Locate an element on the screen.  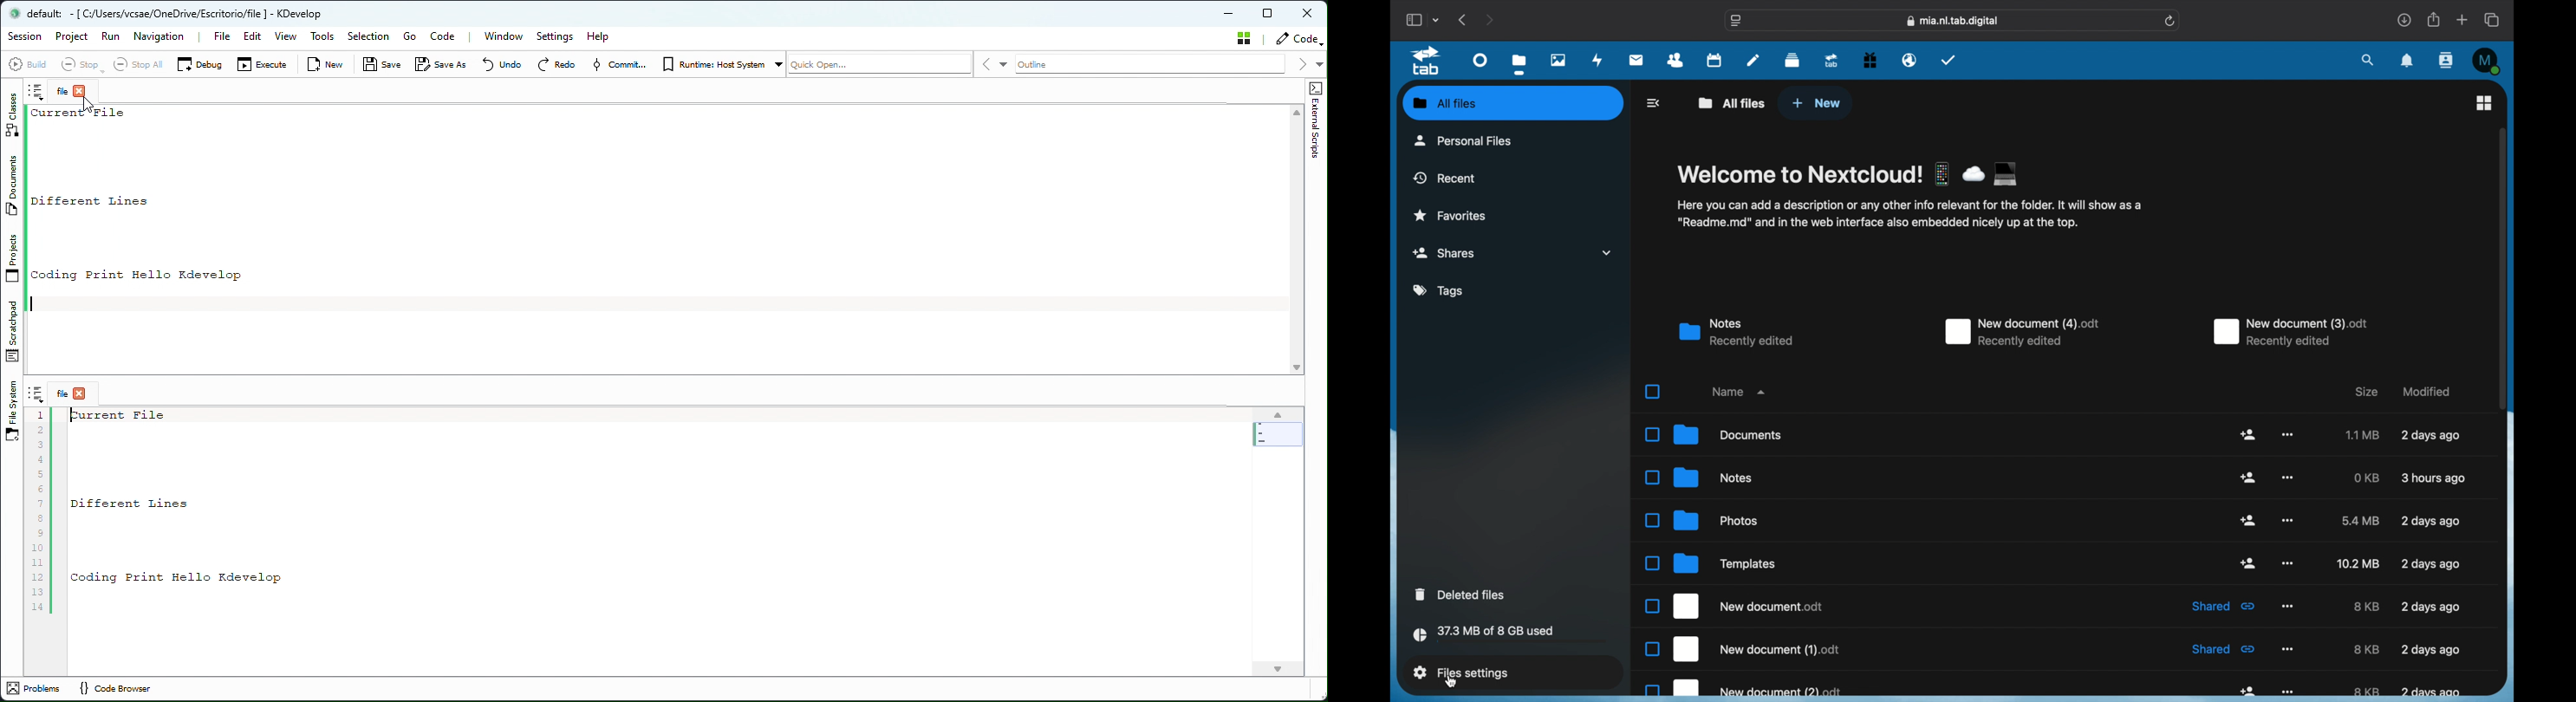
modified is located at coordinates (2432, 436).